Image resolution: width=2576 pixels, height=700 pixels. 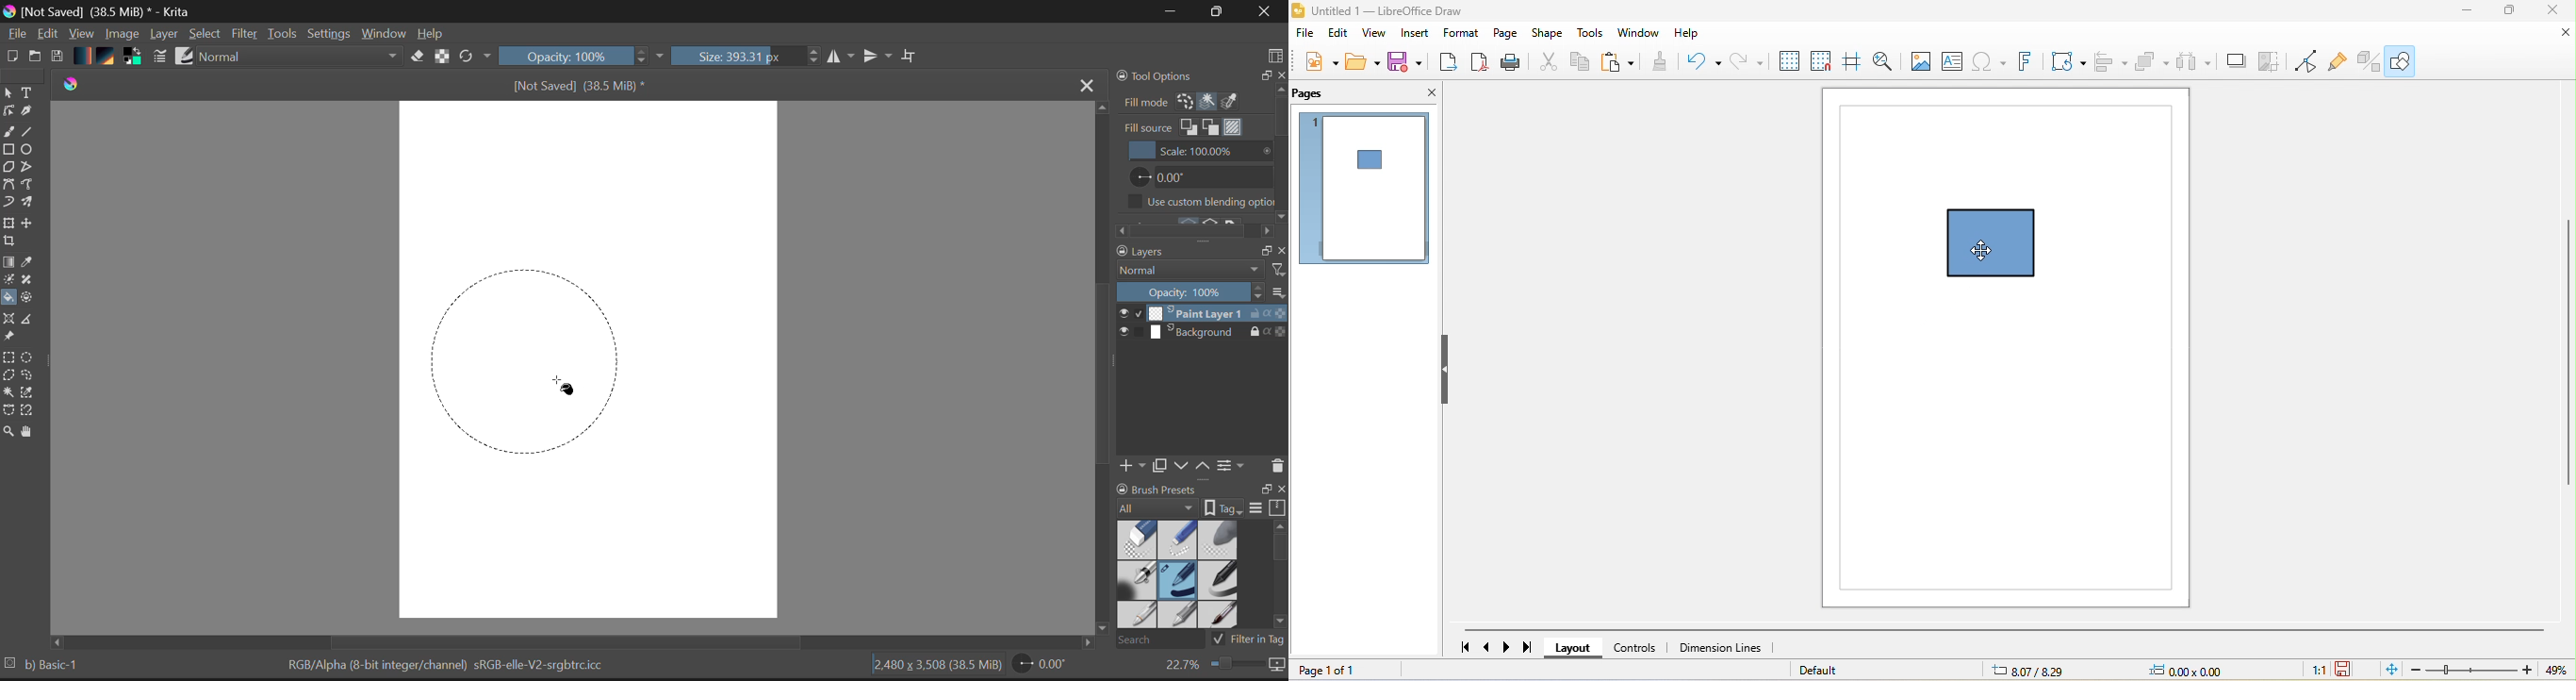 I want to click on MOUSE_UP Cursor Position, so click(x=625, y=461).